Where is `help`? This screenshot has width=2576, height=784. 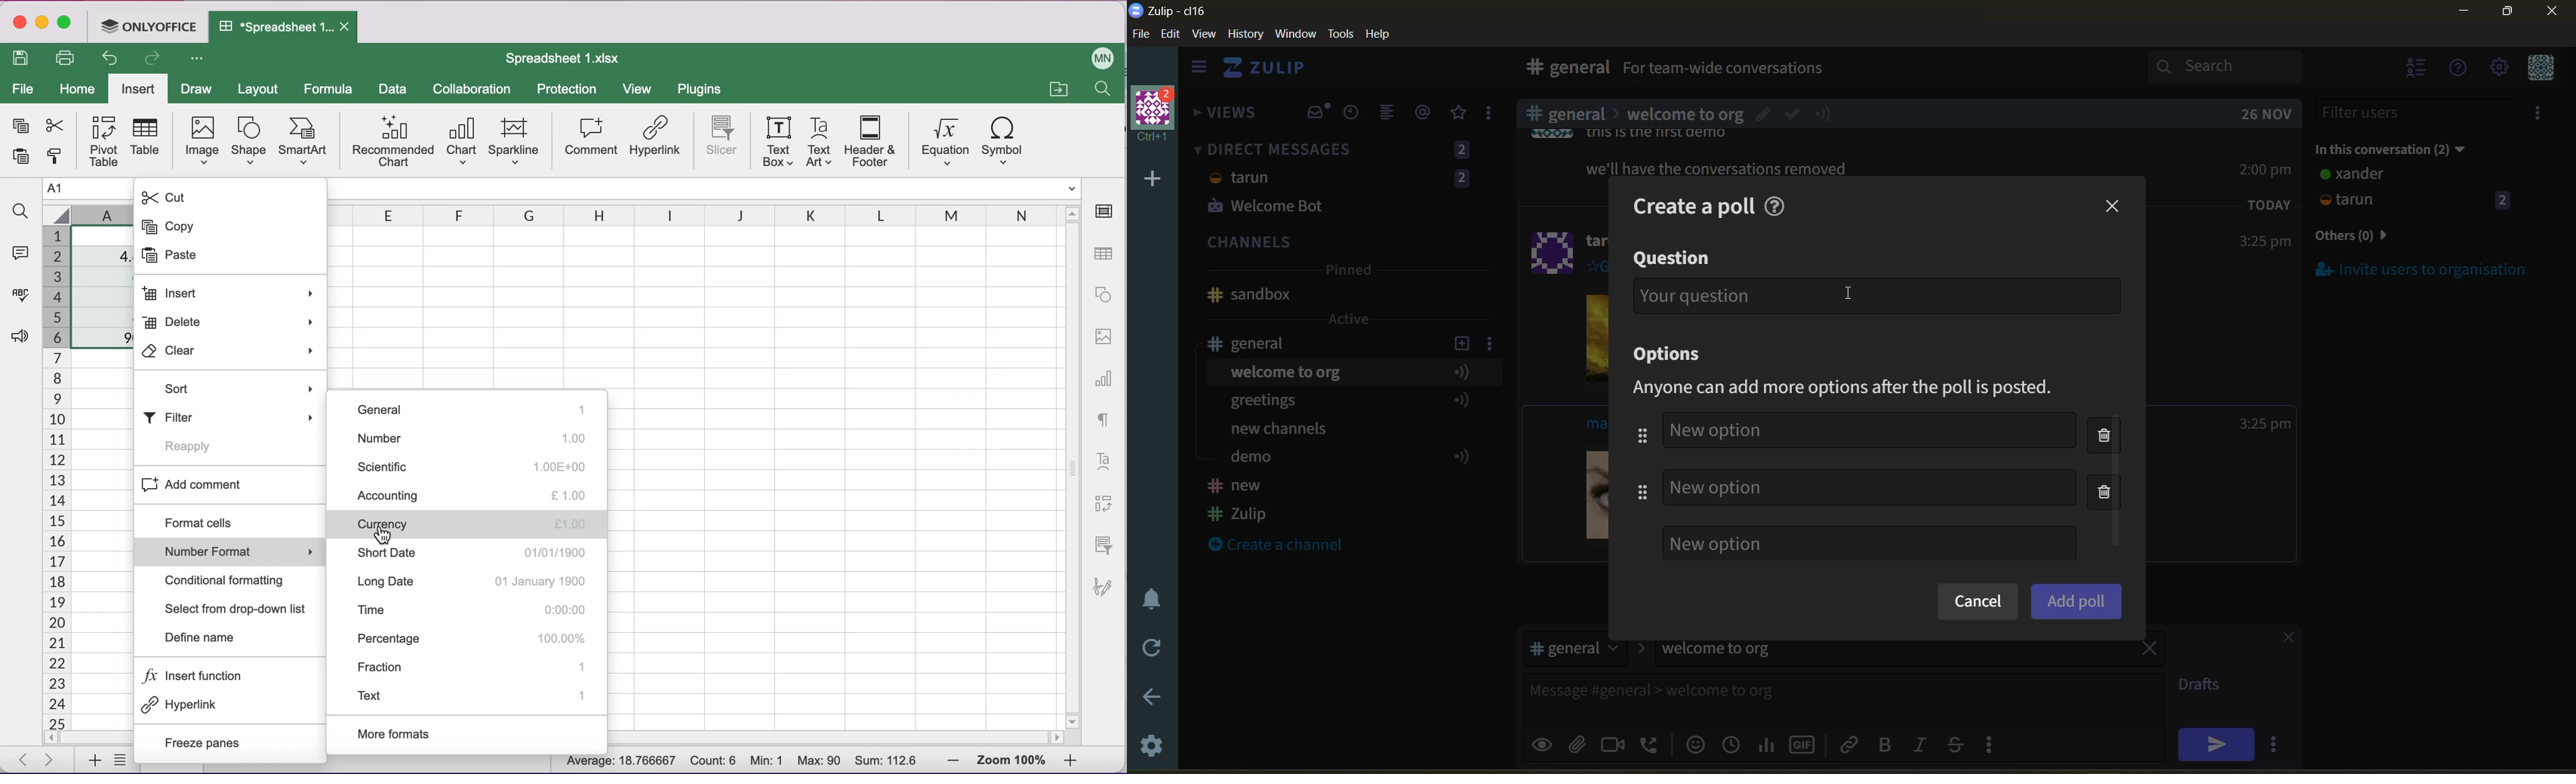
help is located at coordinates (2004, 71).